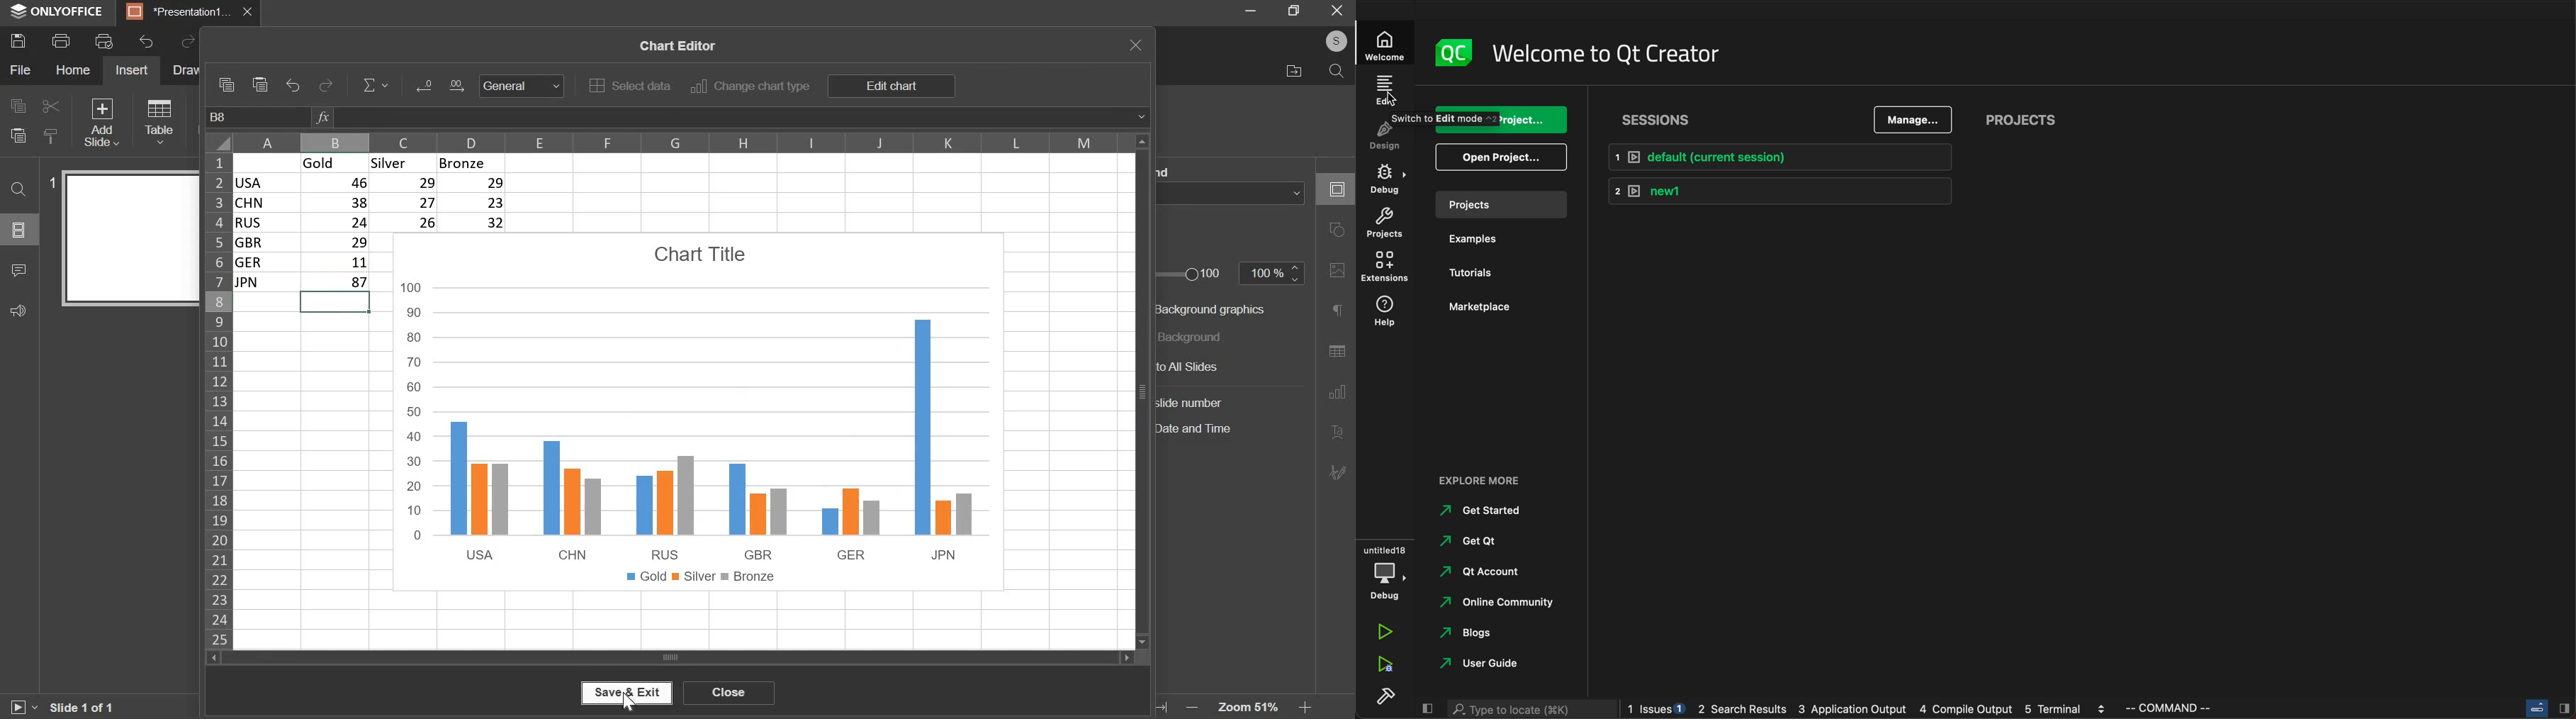  I want to click on table, so click(157, 121).